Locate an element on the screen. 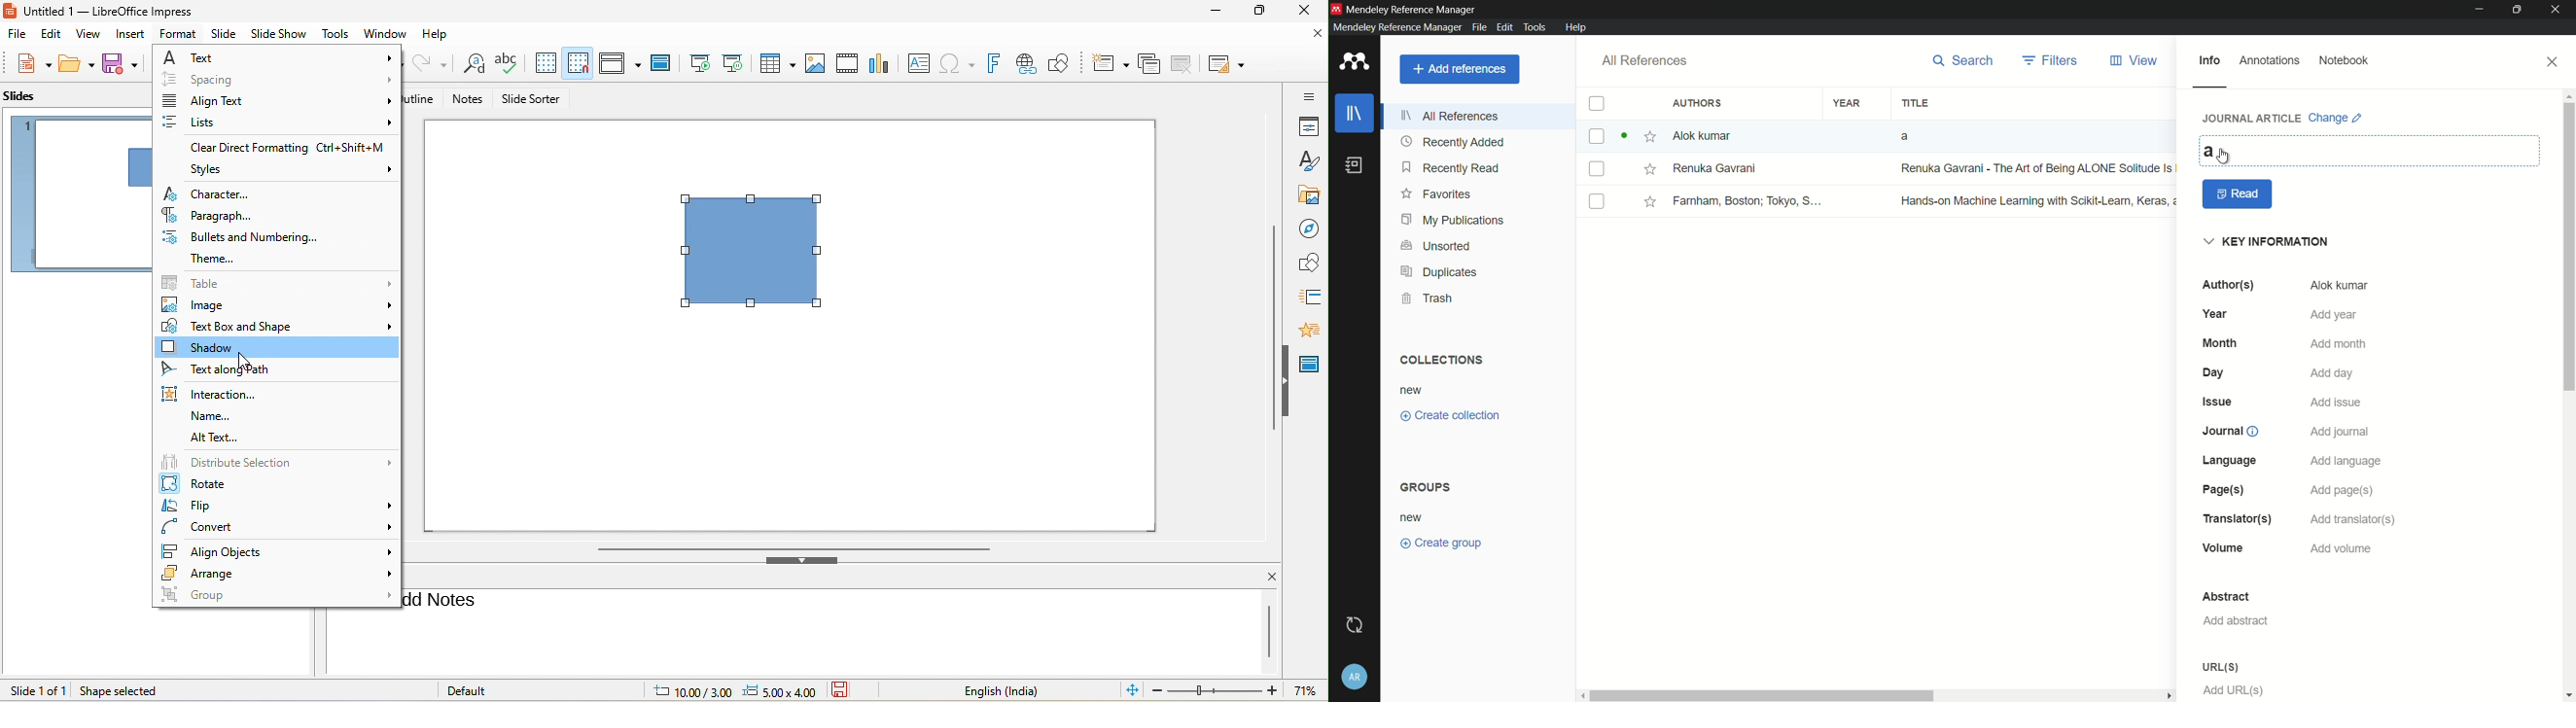  insert is located at coordinates (135, 35).